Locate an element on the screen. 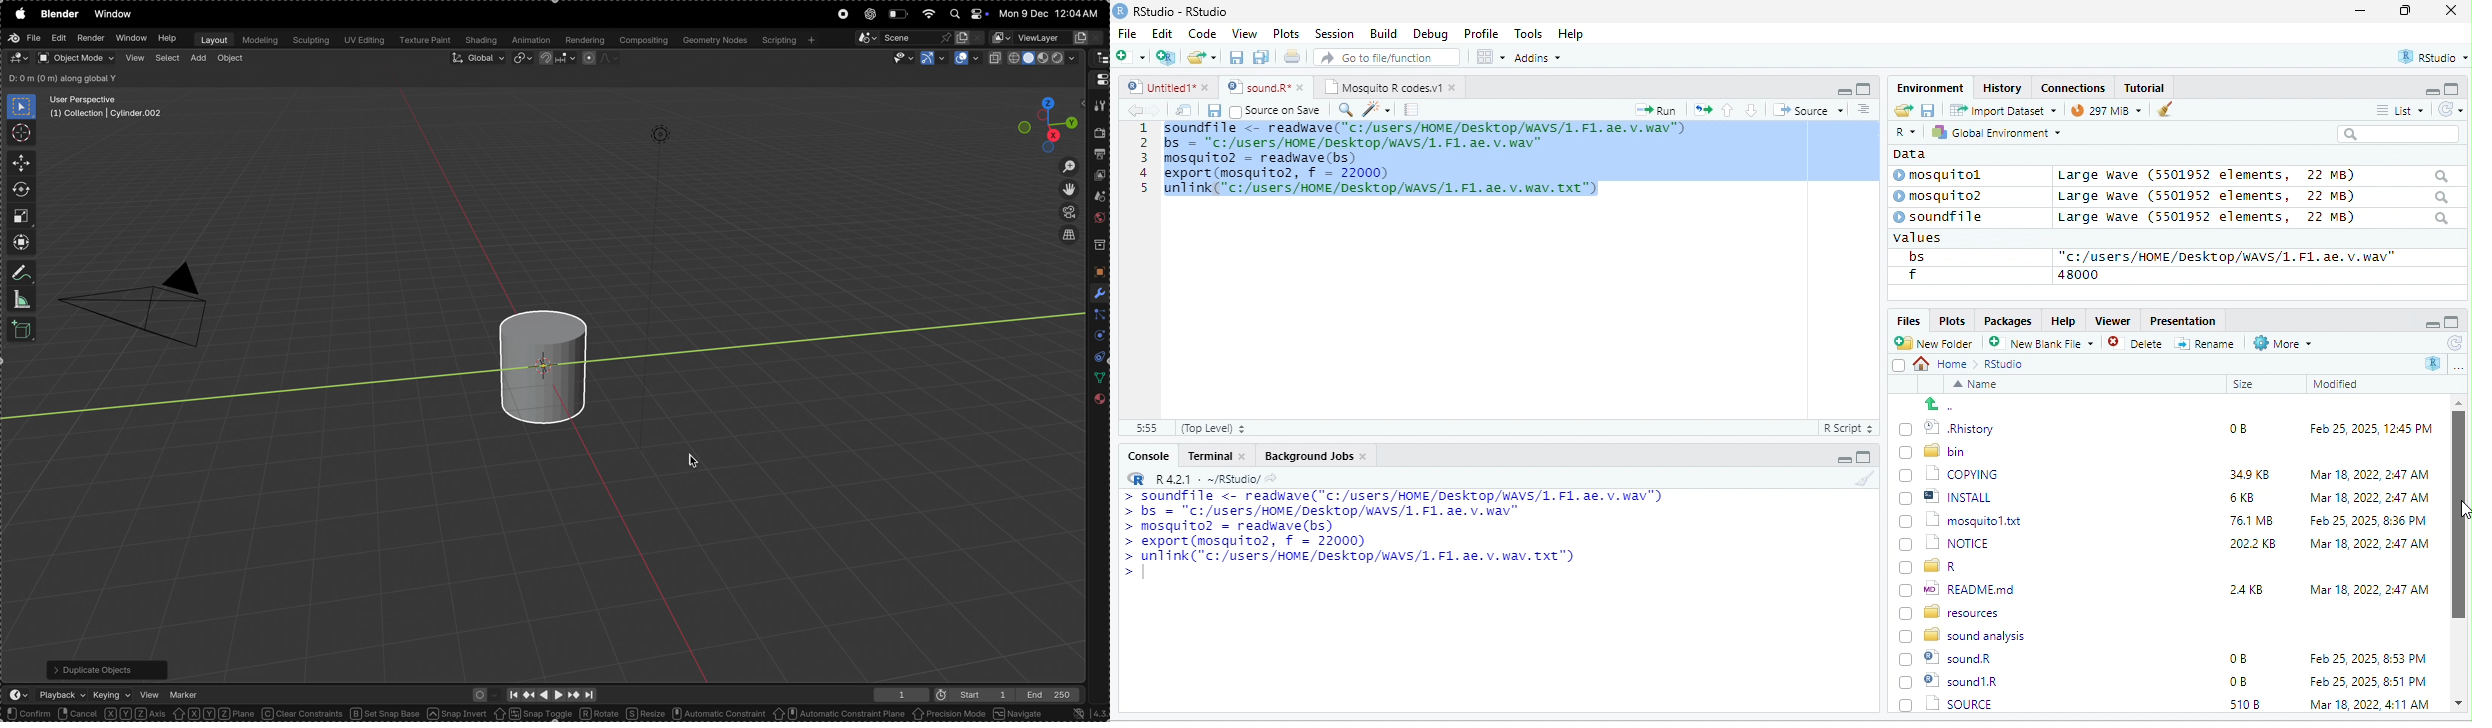 The width and height of the screenshot is (2492, 728). Large wave (5501952 elements, 22 MB) is located at coordinates (2252, 175).